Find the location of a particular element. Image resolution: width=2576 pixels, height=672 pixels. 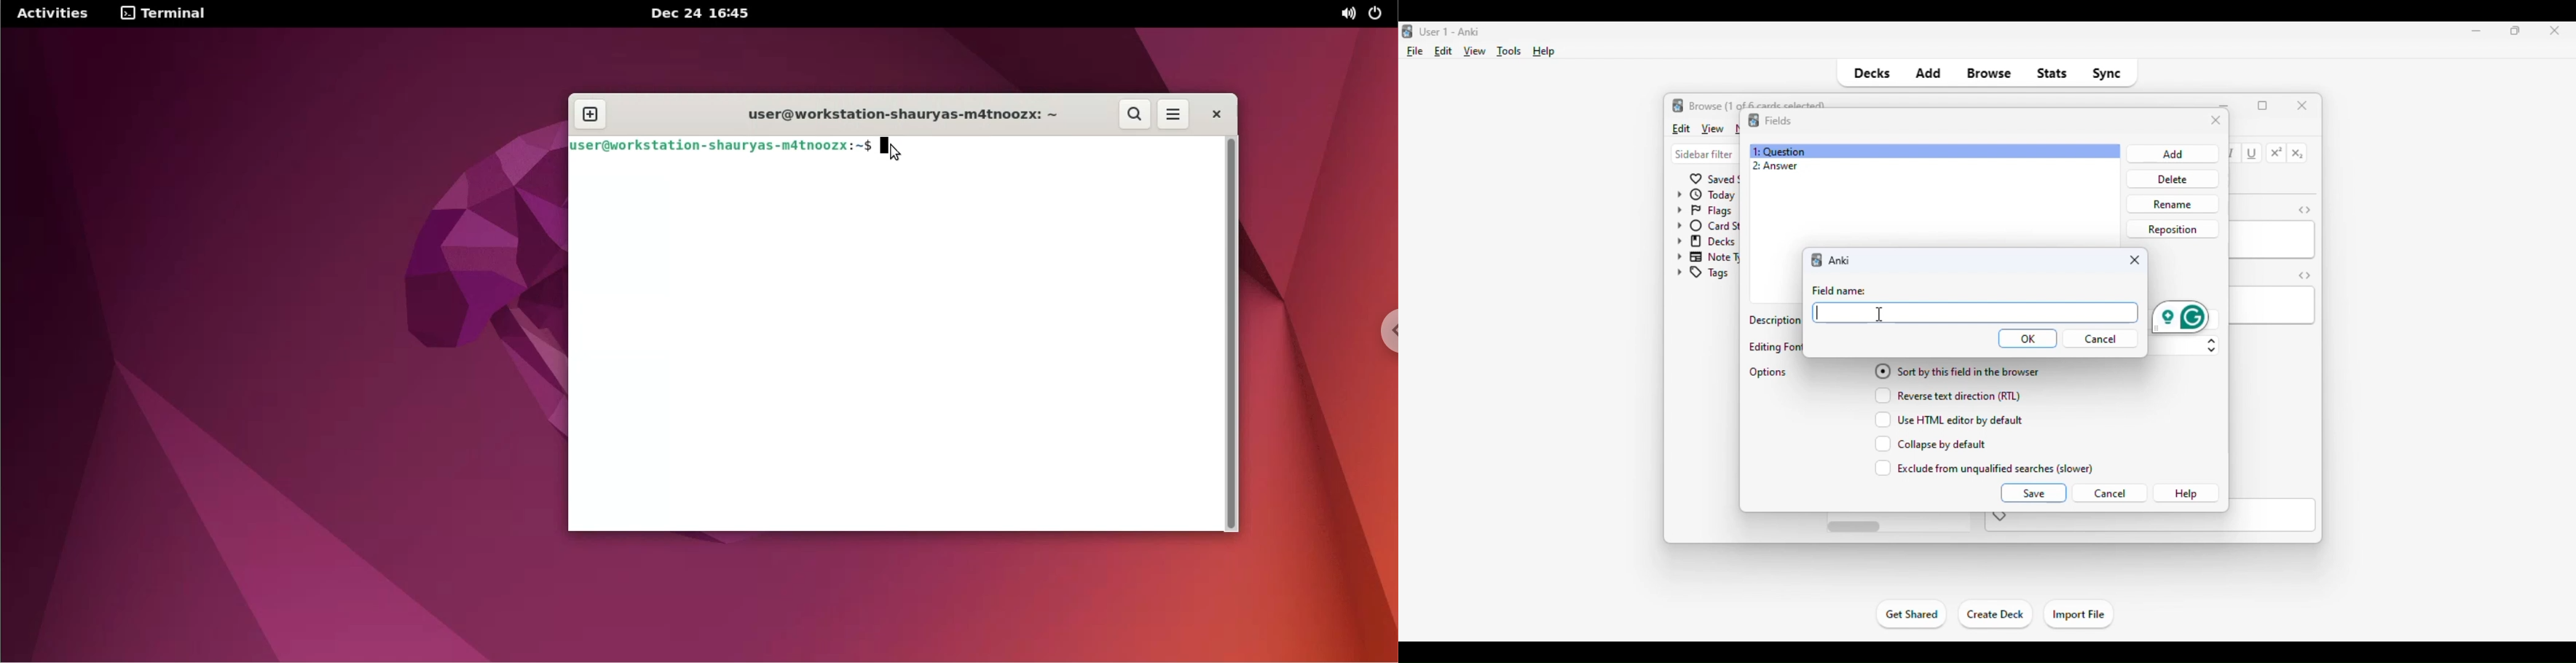

close is located at coordinates (2303, 104).